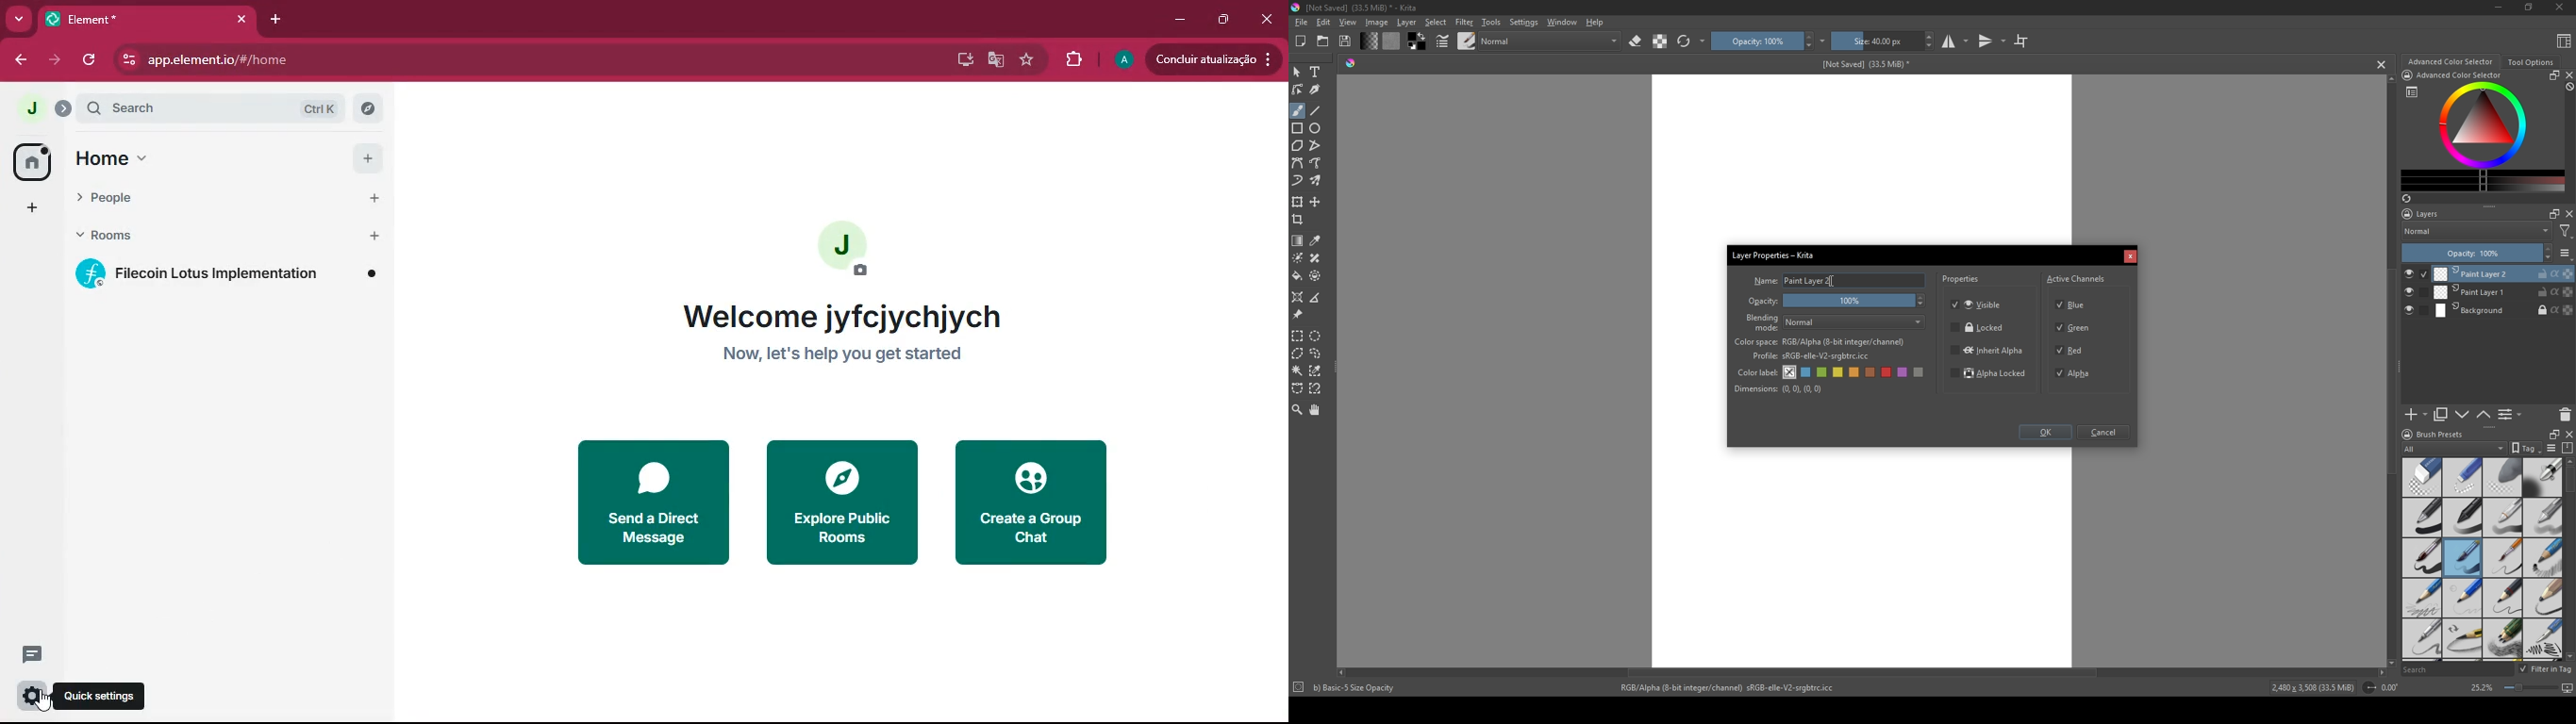 The height and width of the screenshot is (728, 2576). What do you see at coordinates (2481, 688) in the screenshot?
I see `25.2%` at bounding box center [2481, 688].